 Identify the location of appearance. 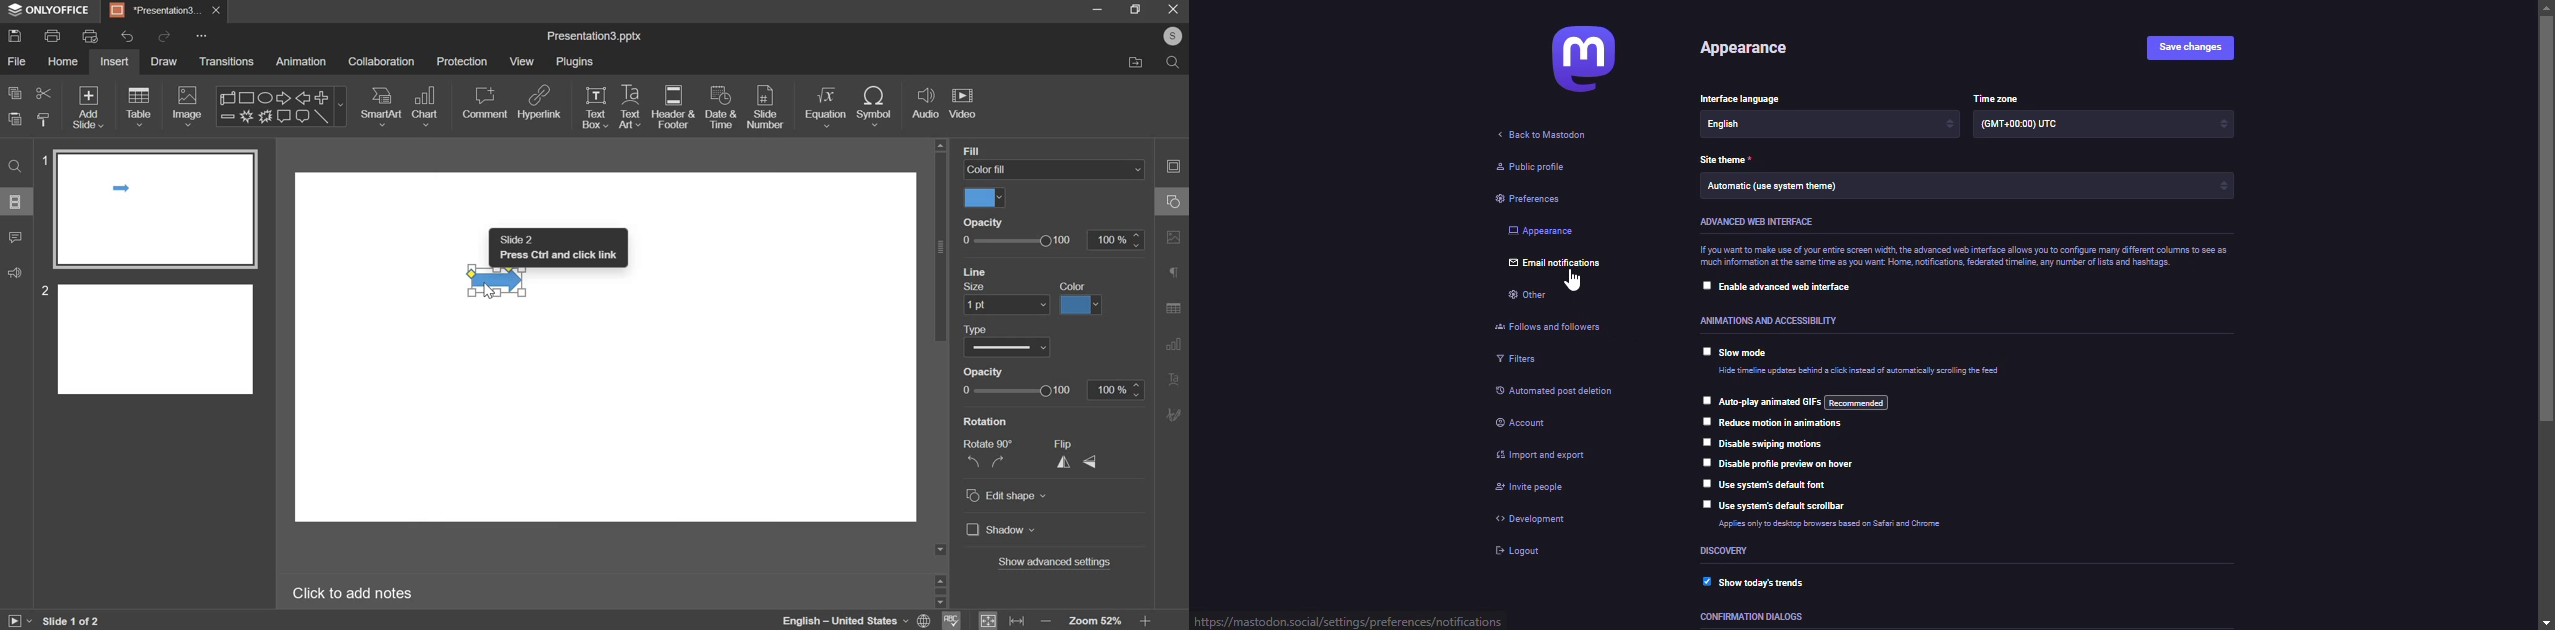
(1744, 47).